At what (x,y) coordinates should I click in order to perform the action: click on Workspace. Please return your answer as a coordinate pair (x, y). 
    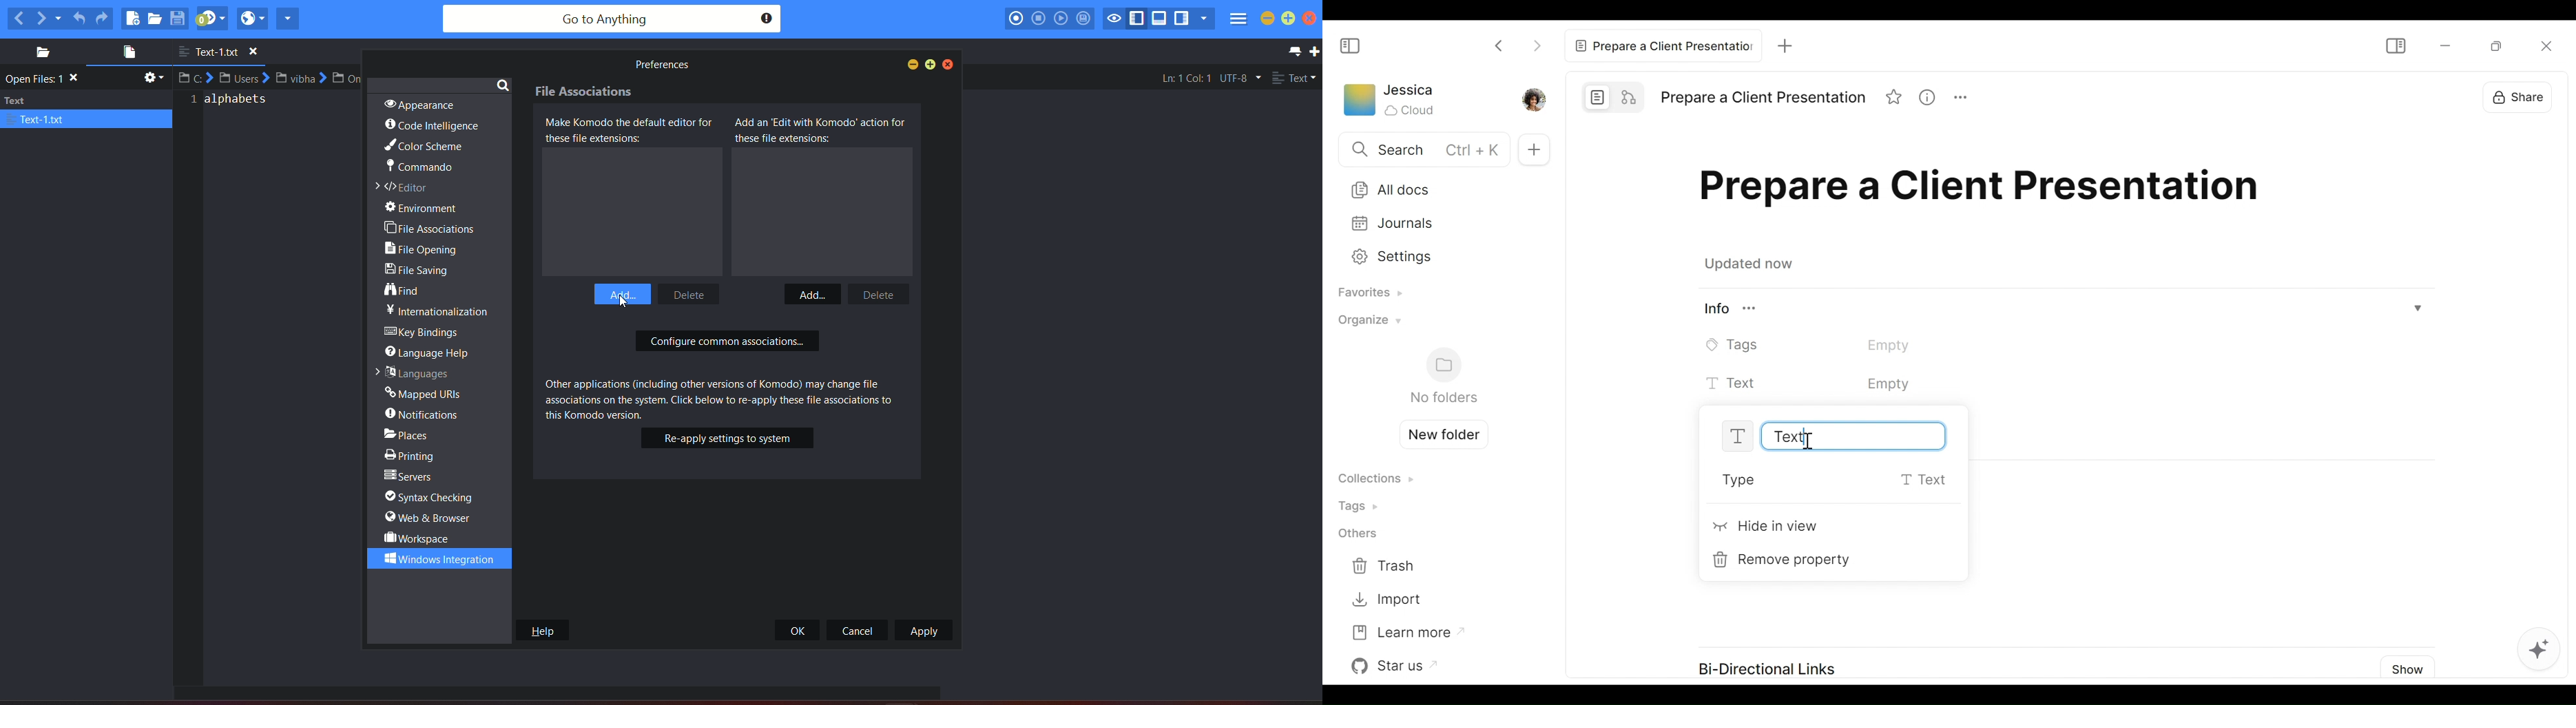
    Looking at the image, I should click on (1358, 102).